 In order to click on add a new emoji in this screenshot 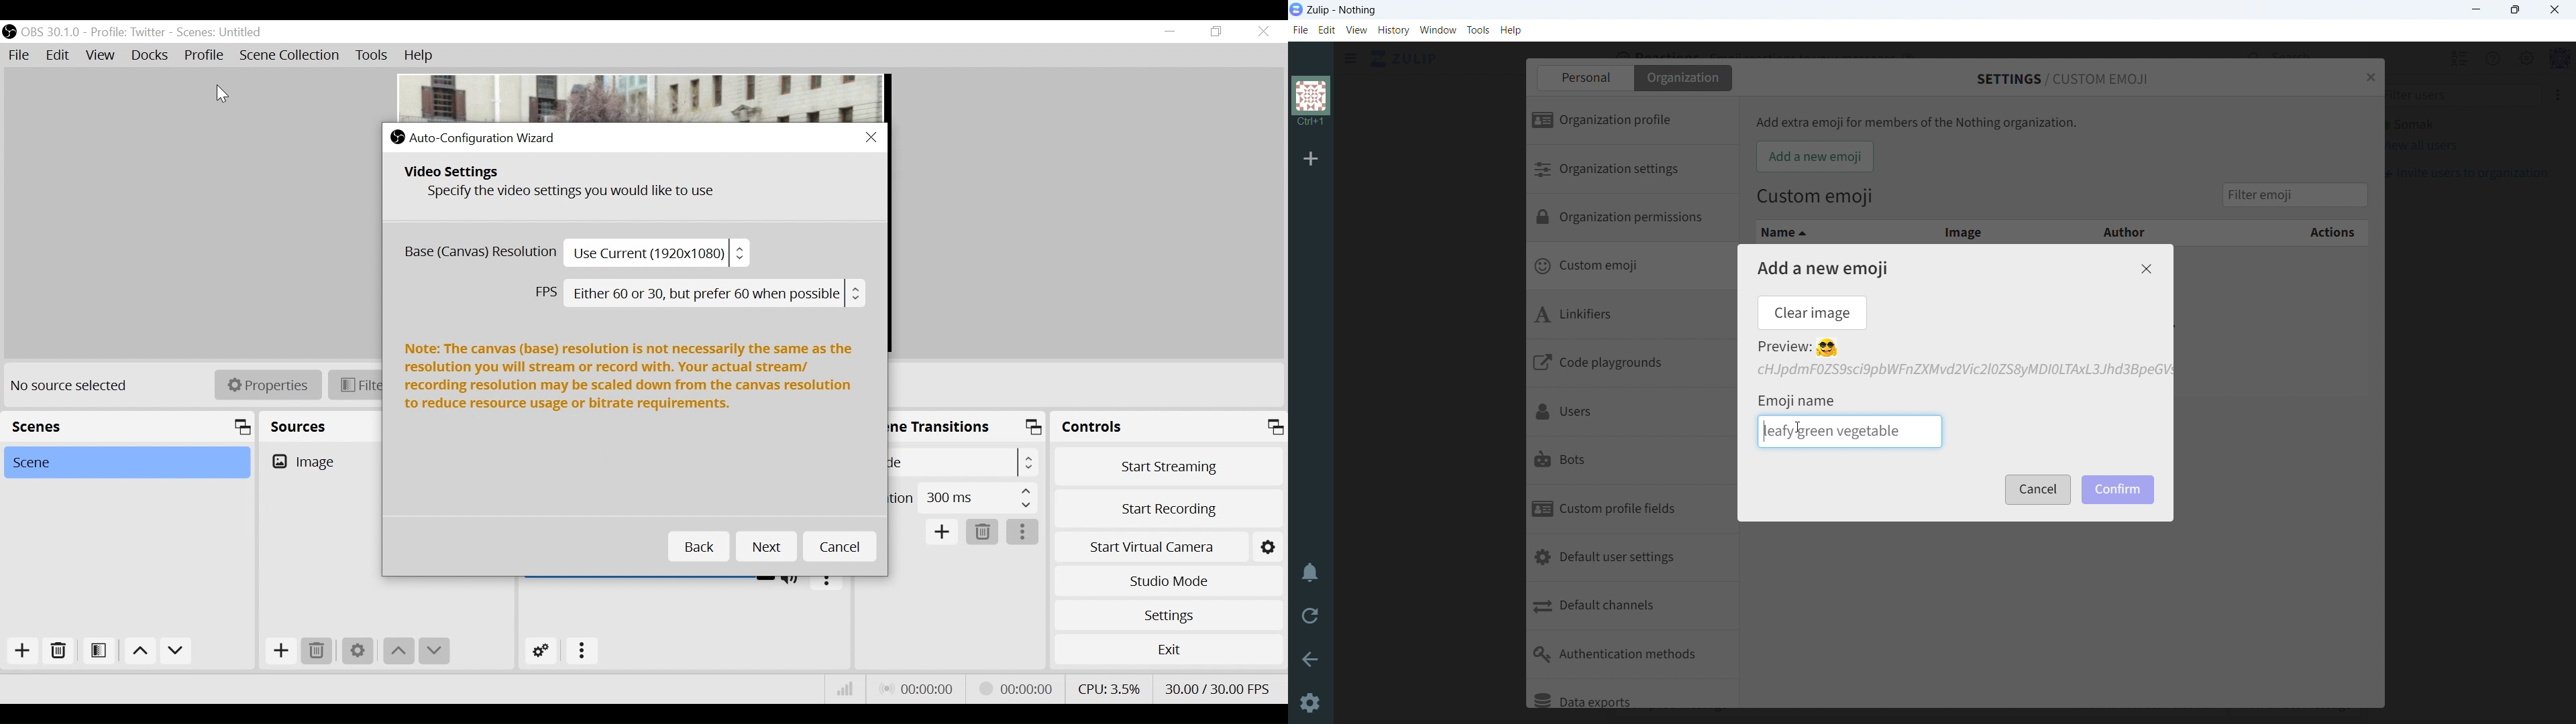, I will do `click(1815, 157)`.